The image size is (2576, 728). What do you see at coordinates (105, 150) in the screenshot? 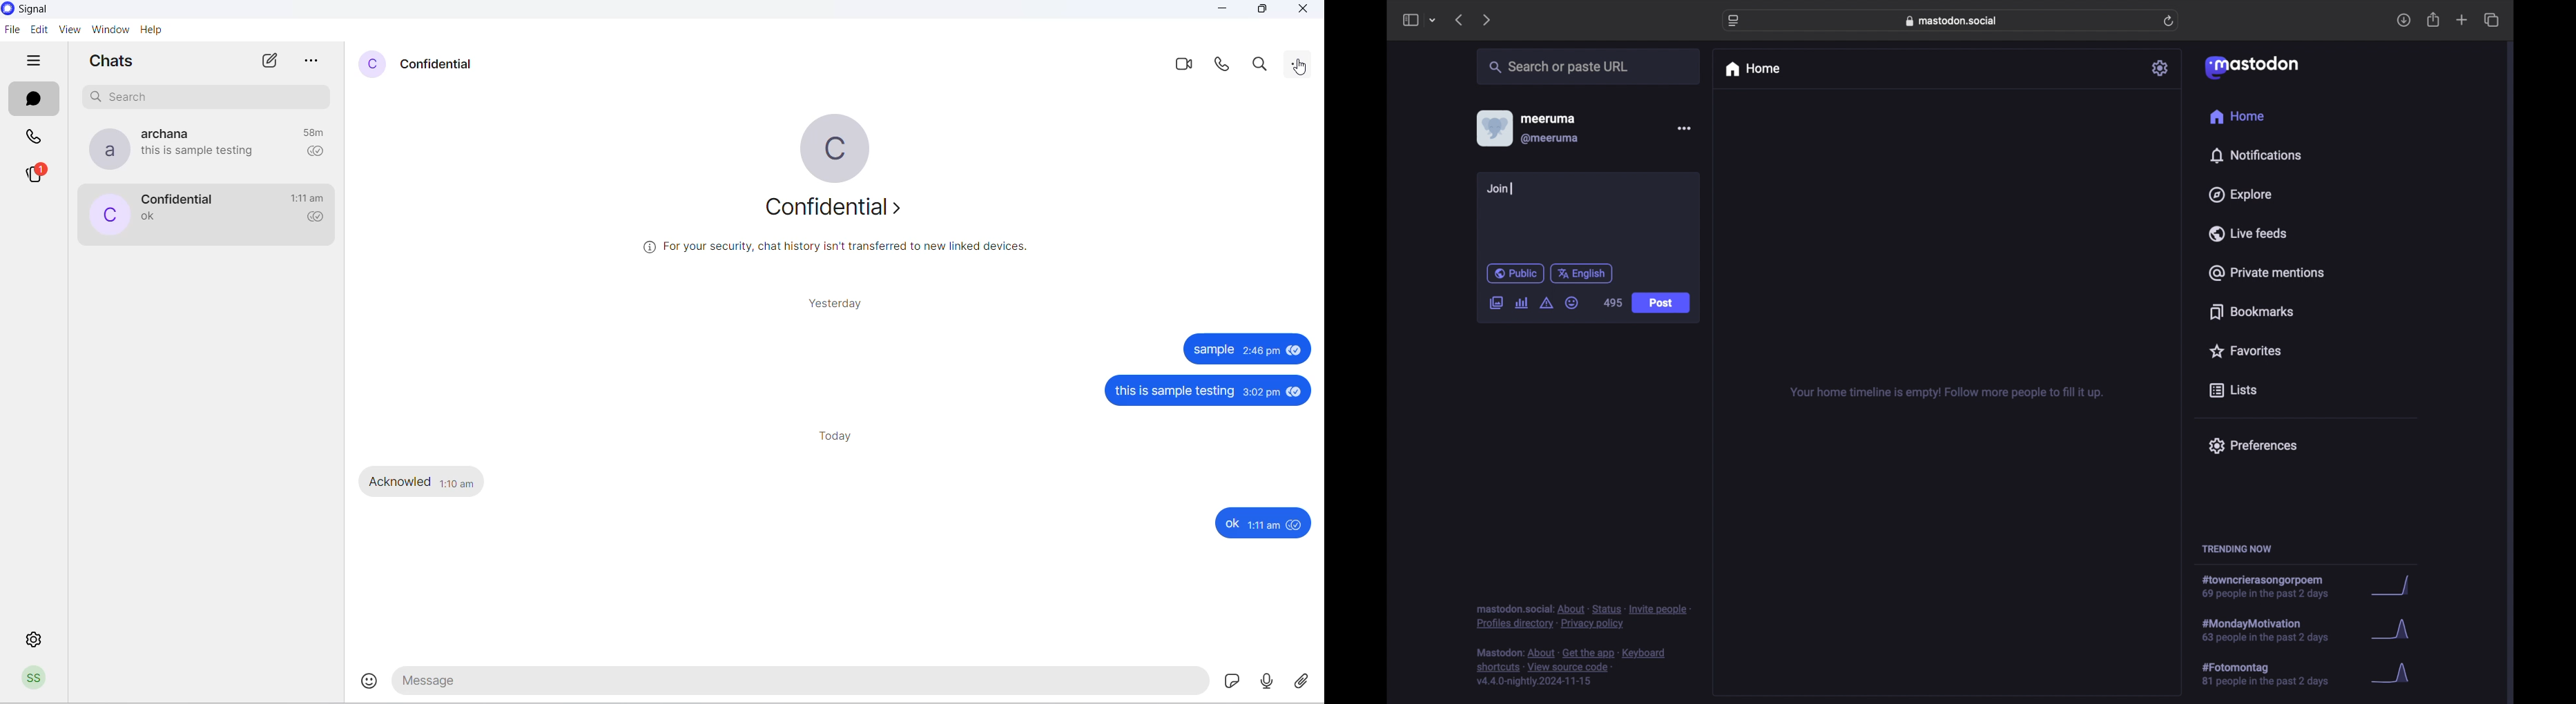
I see `profile picture` at bounding box center [105, 150].